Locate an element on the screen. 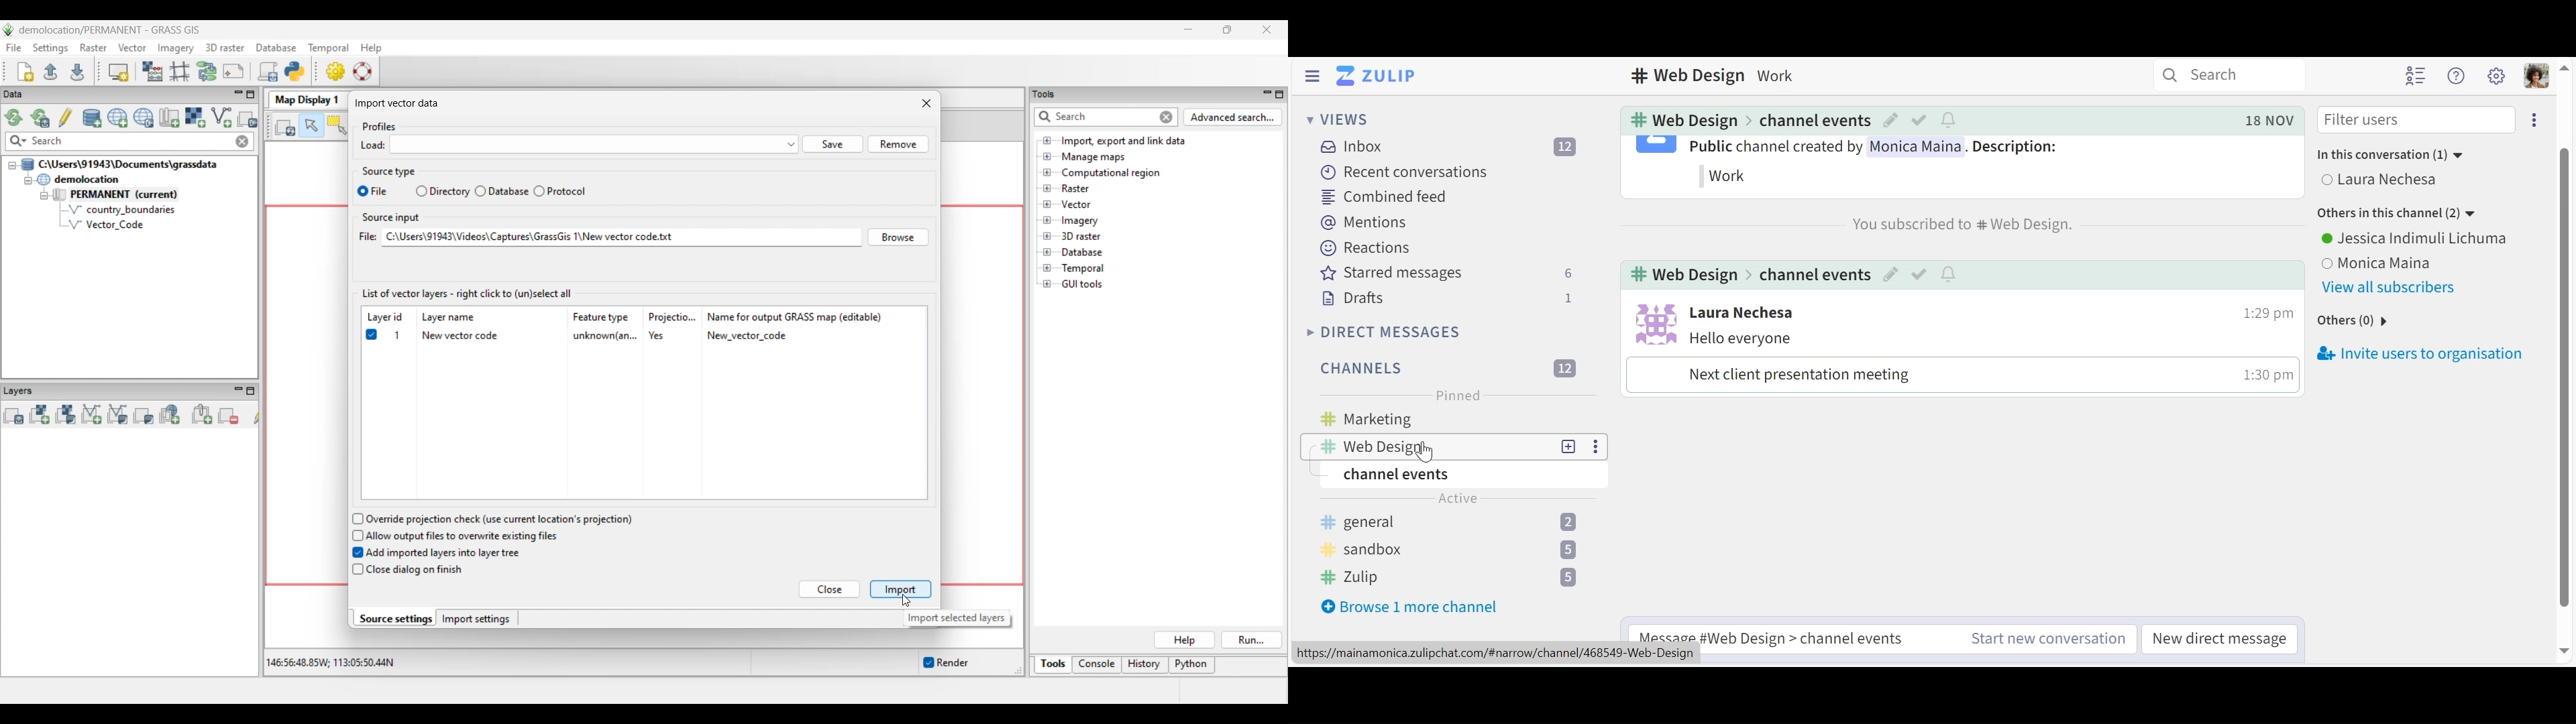 This screenshot has height=728, width=2576. Laura Nechesa is located at coordinates (2410, 180).